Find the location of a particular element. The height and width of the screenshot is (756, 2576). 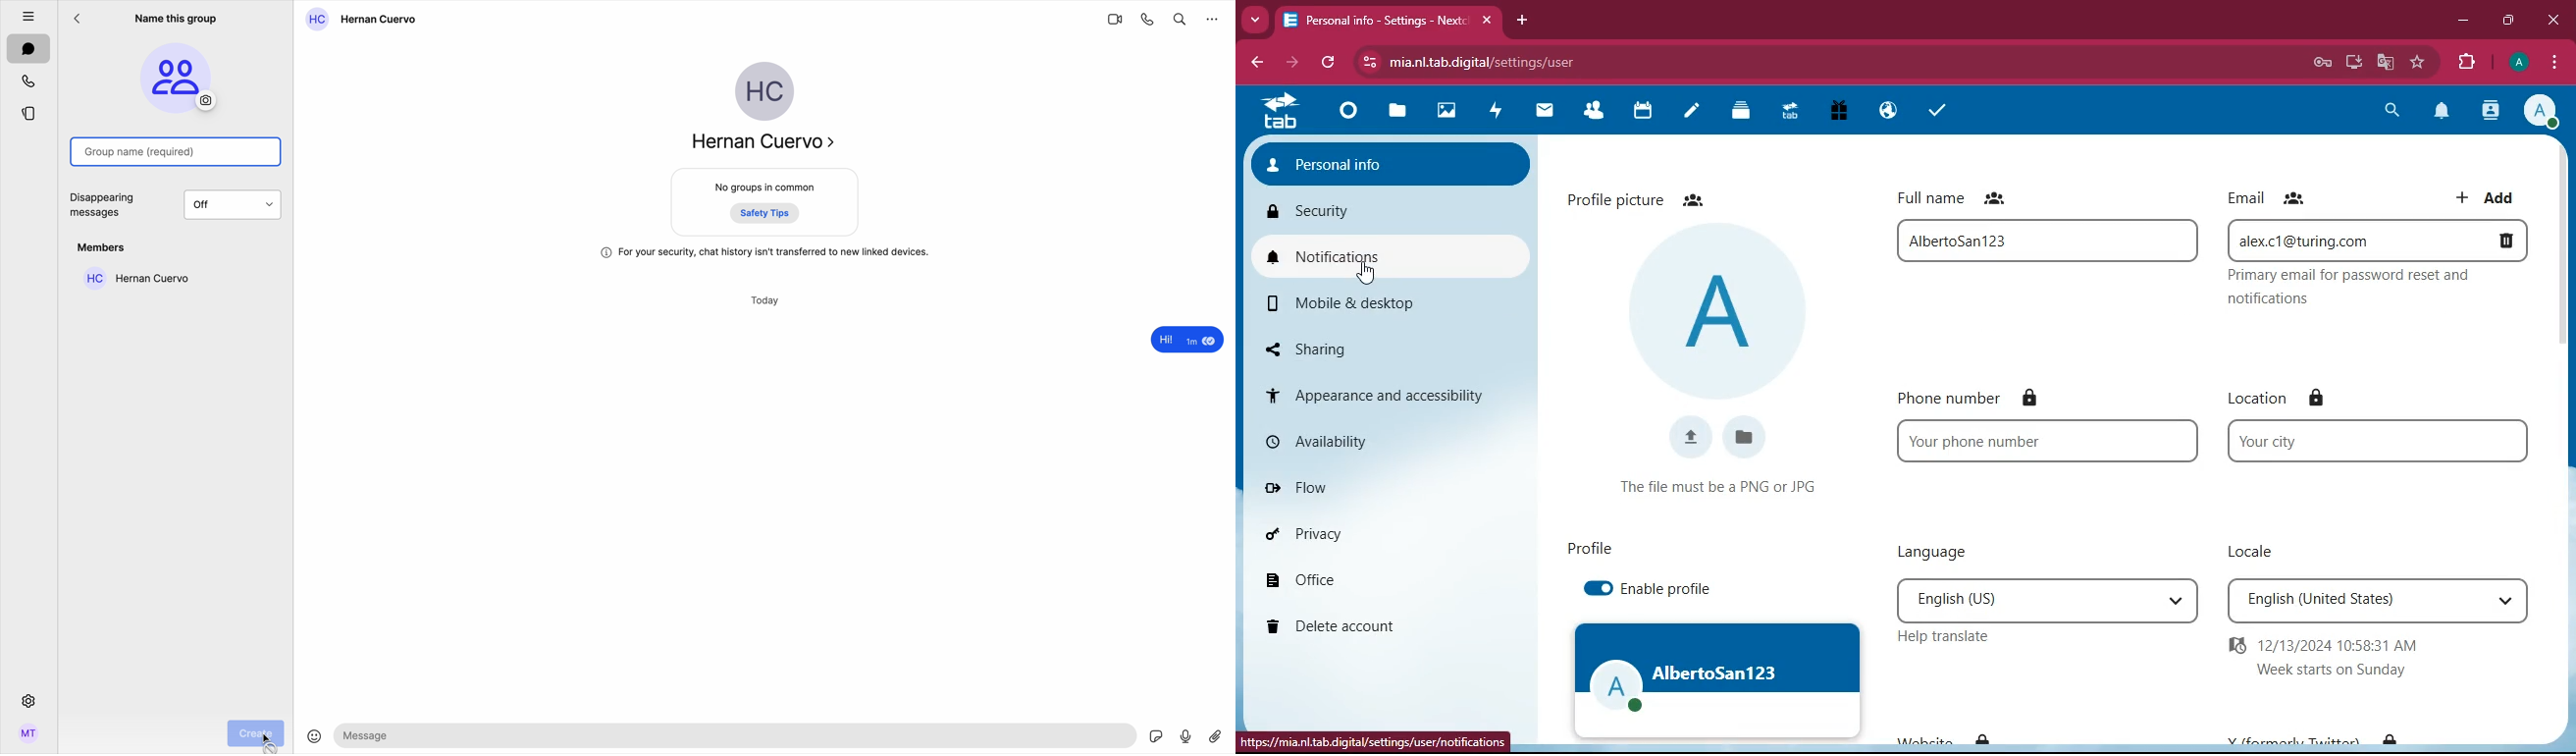

forward is located at coordinates (1289, 63).